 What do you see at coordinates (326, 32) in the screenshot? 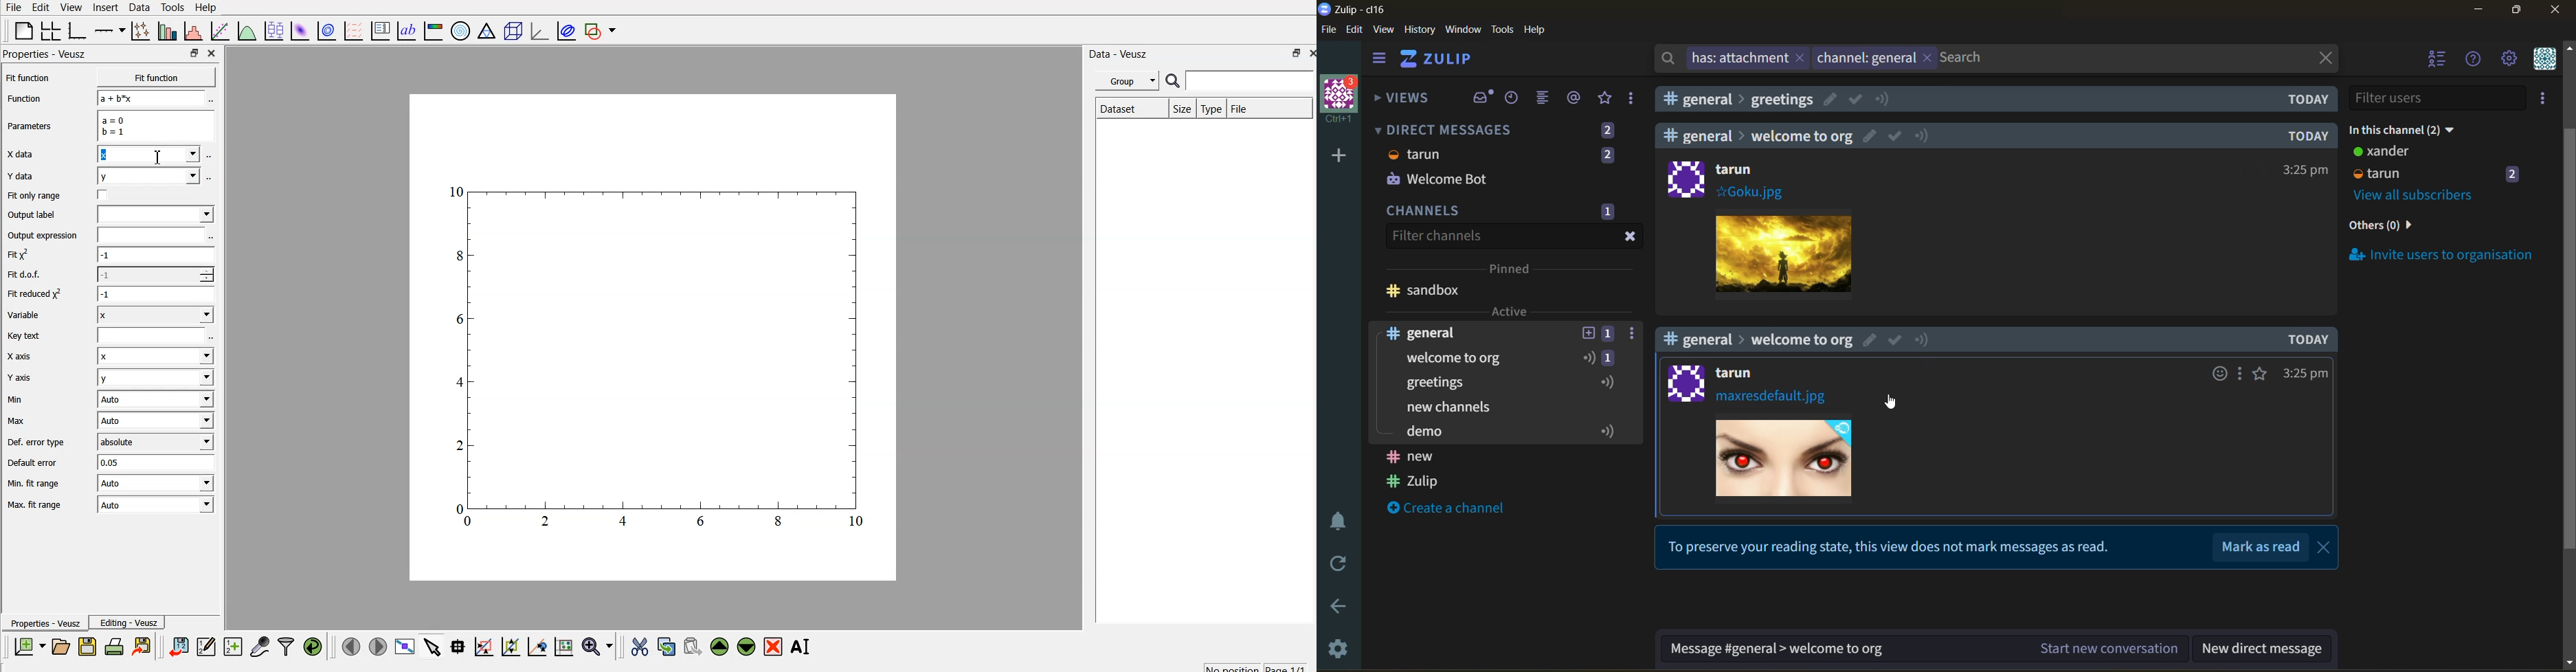
I see `plot 2d data set as contours` at bounding box center [326, 32].